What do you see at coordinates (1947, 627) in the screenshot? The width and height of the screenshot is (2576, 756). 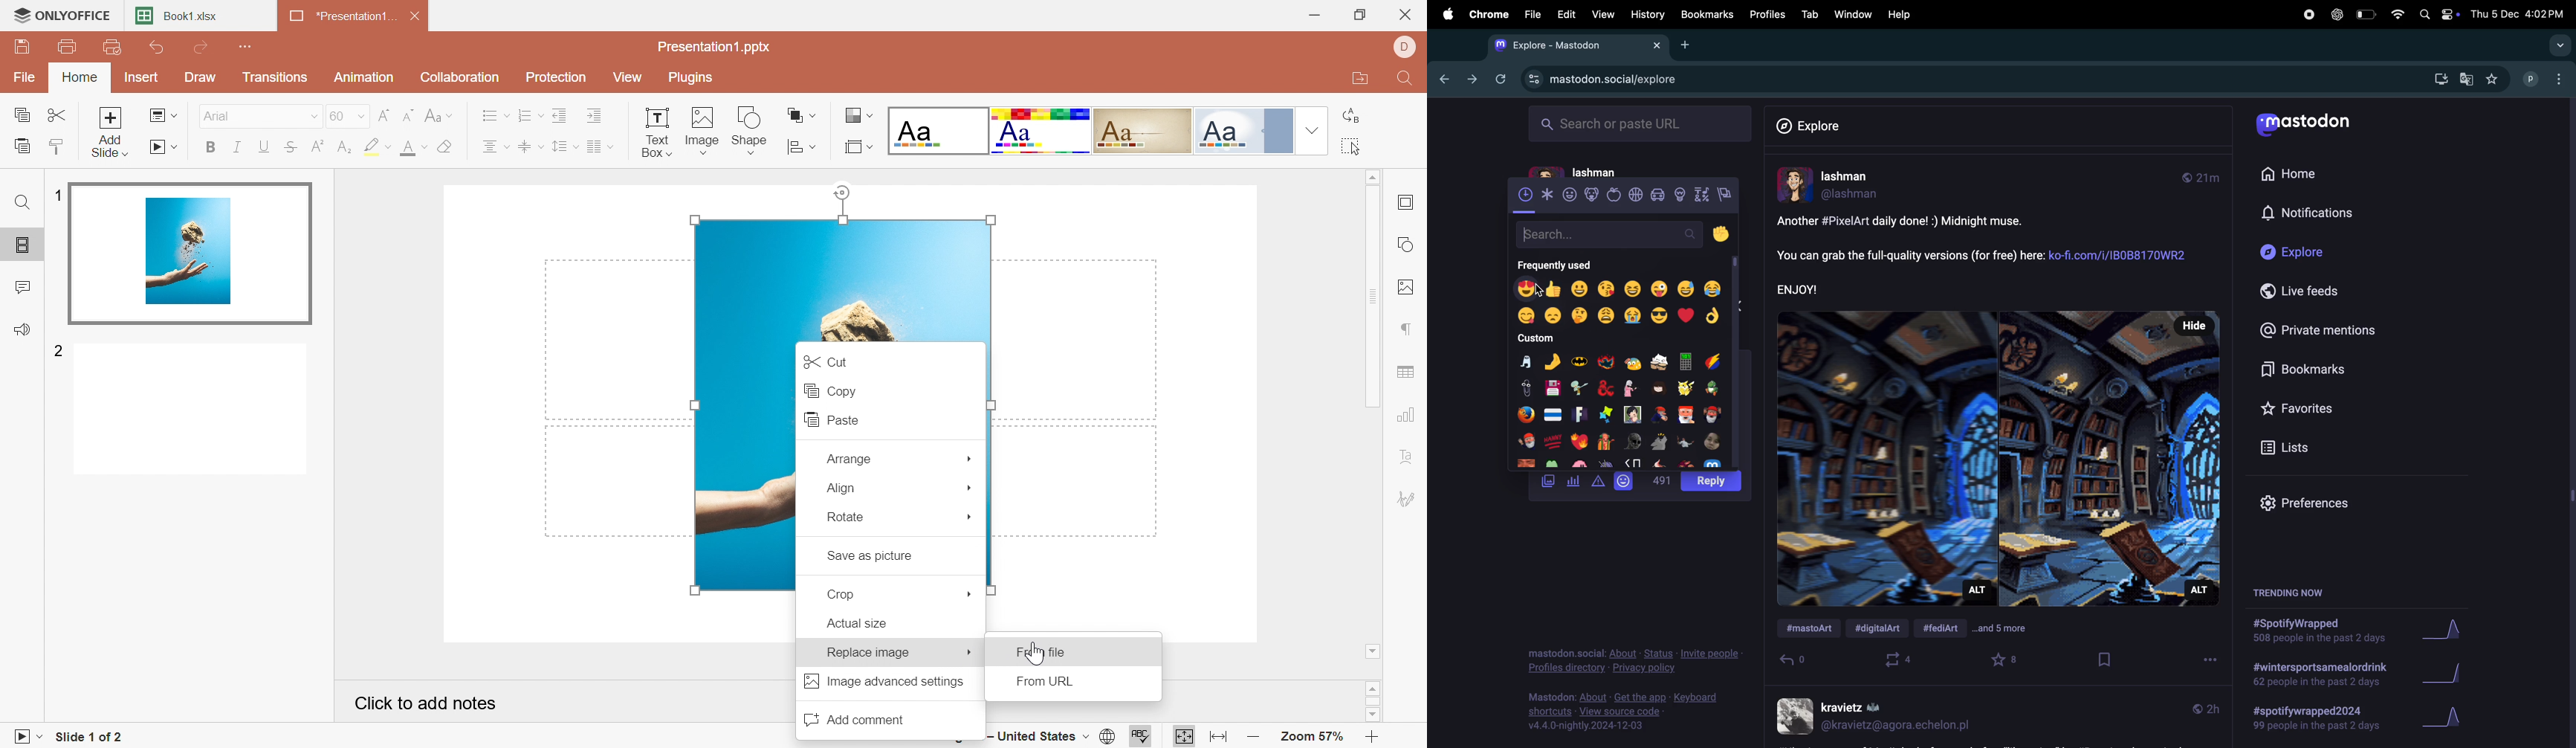 I see `# fed art` at bounding box center [1947, 627].